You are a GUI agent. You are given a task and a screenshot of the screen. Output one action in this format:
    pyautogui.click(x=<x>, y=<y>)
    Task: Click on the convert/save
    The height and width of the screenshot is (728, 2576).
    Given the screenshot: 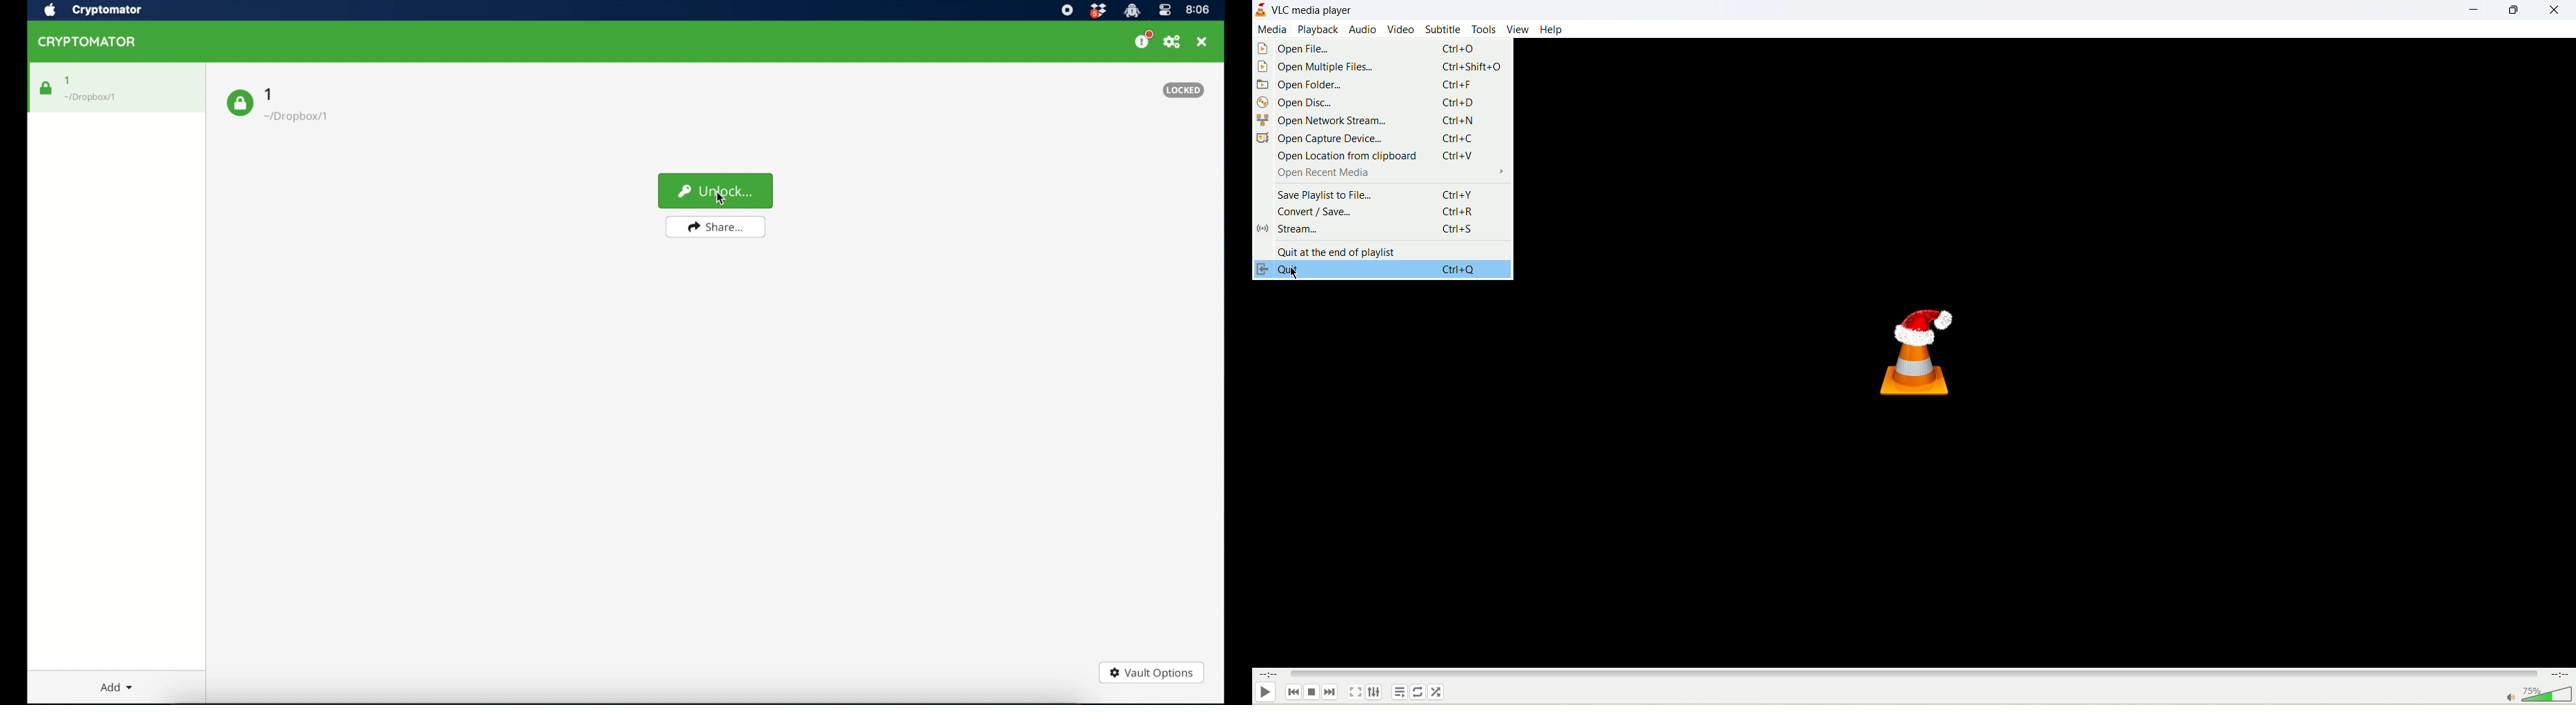 What is the action you would take?
    pyautogui.click(x=1378, y=212)
    